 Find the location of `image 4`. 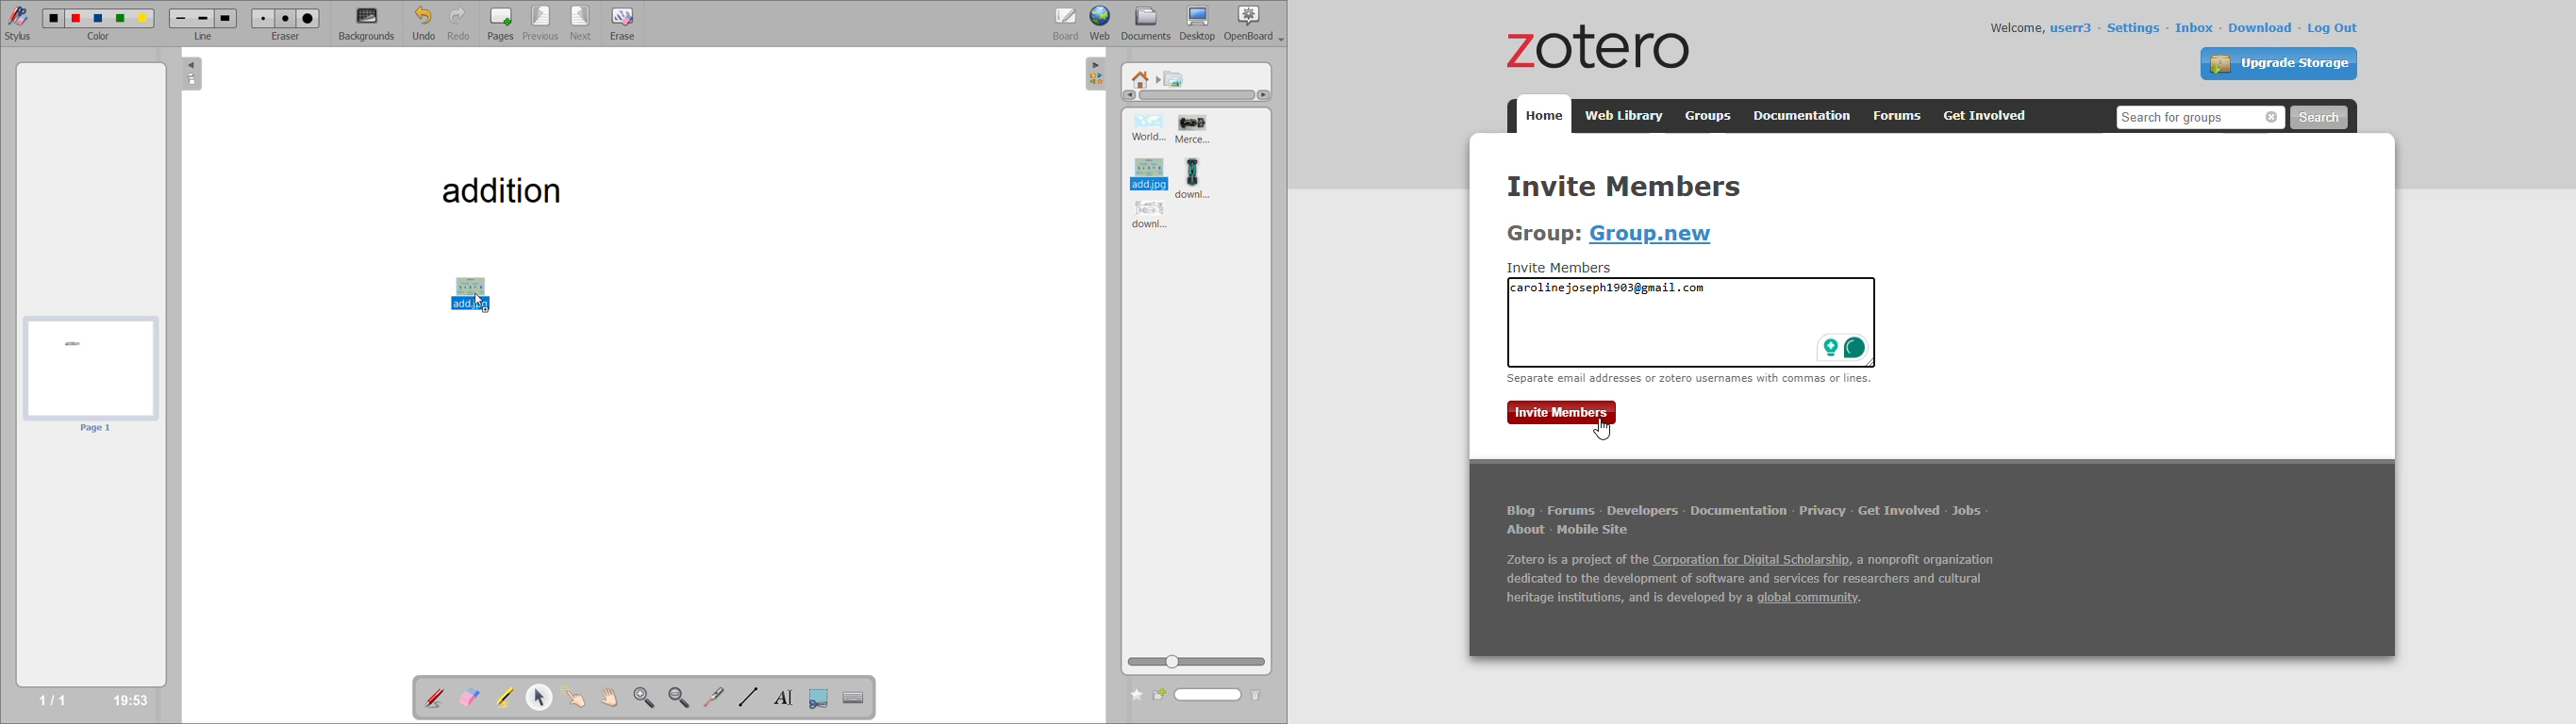

image 4 is located at coordinates (1202, 177).